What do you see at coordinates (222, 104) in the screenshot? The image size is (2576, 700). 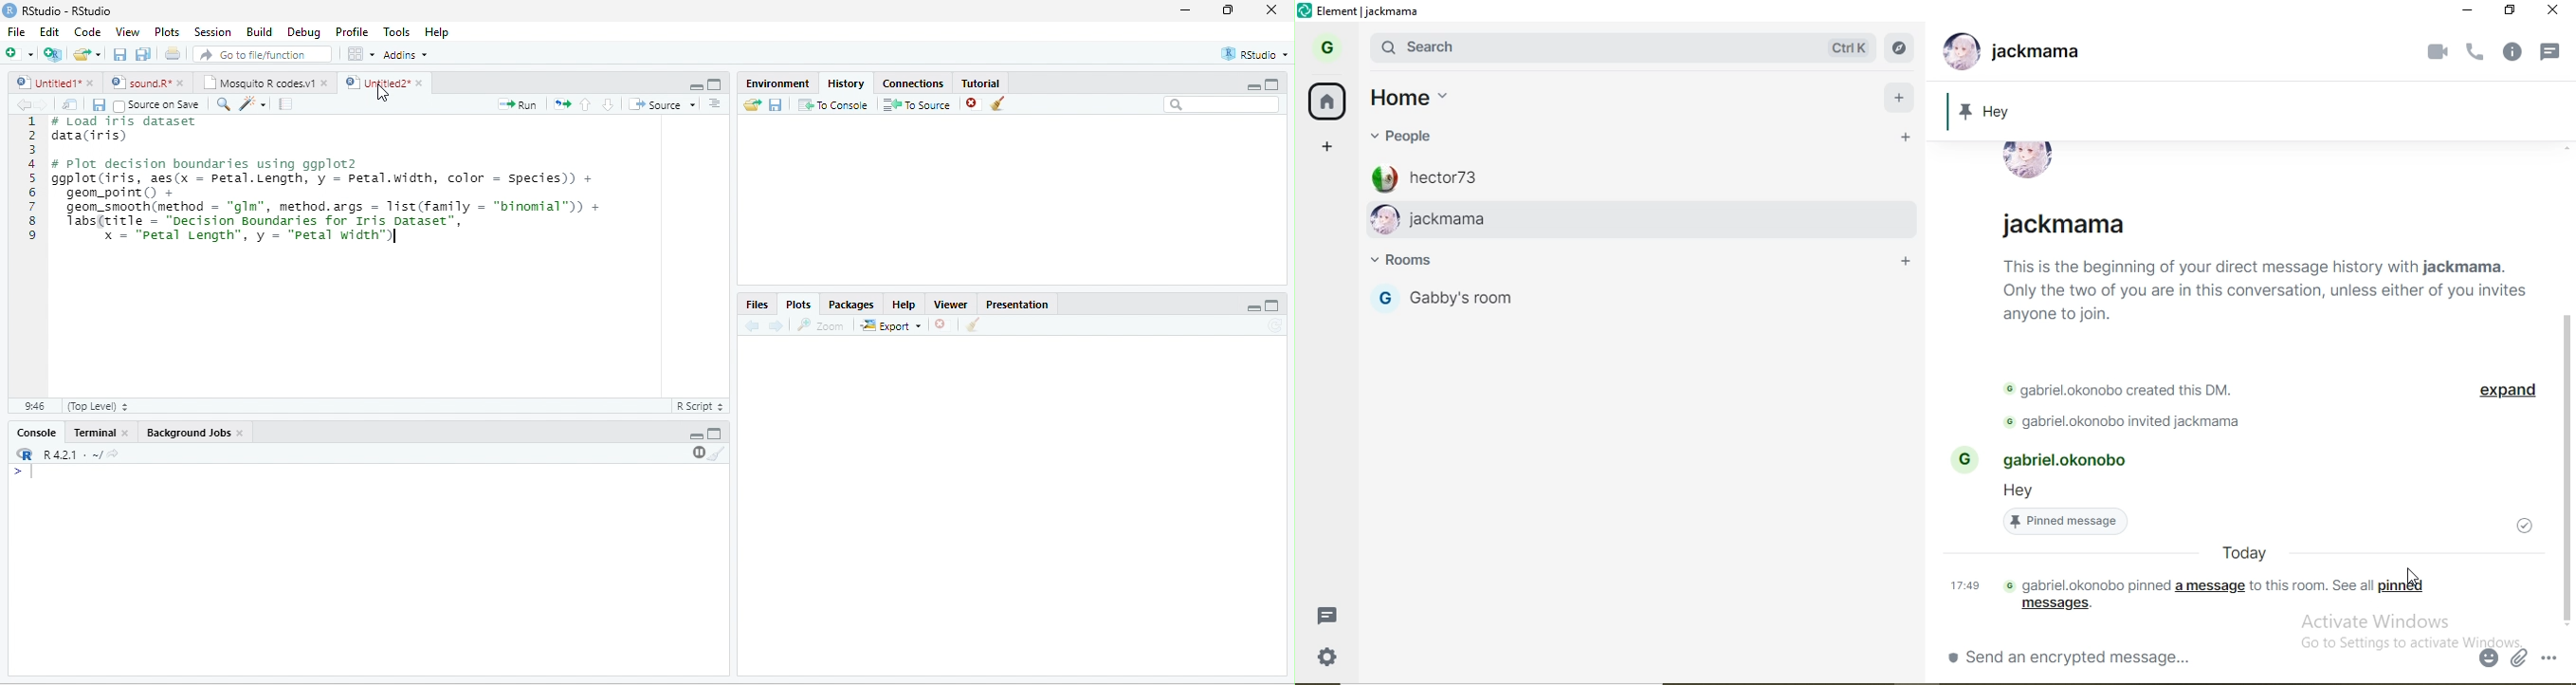 I see `search` at bounding box center [222, 104].